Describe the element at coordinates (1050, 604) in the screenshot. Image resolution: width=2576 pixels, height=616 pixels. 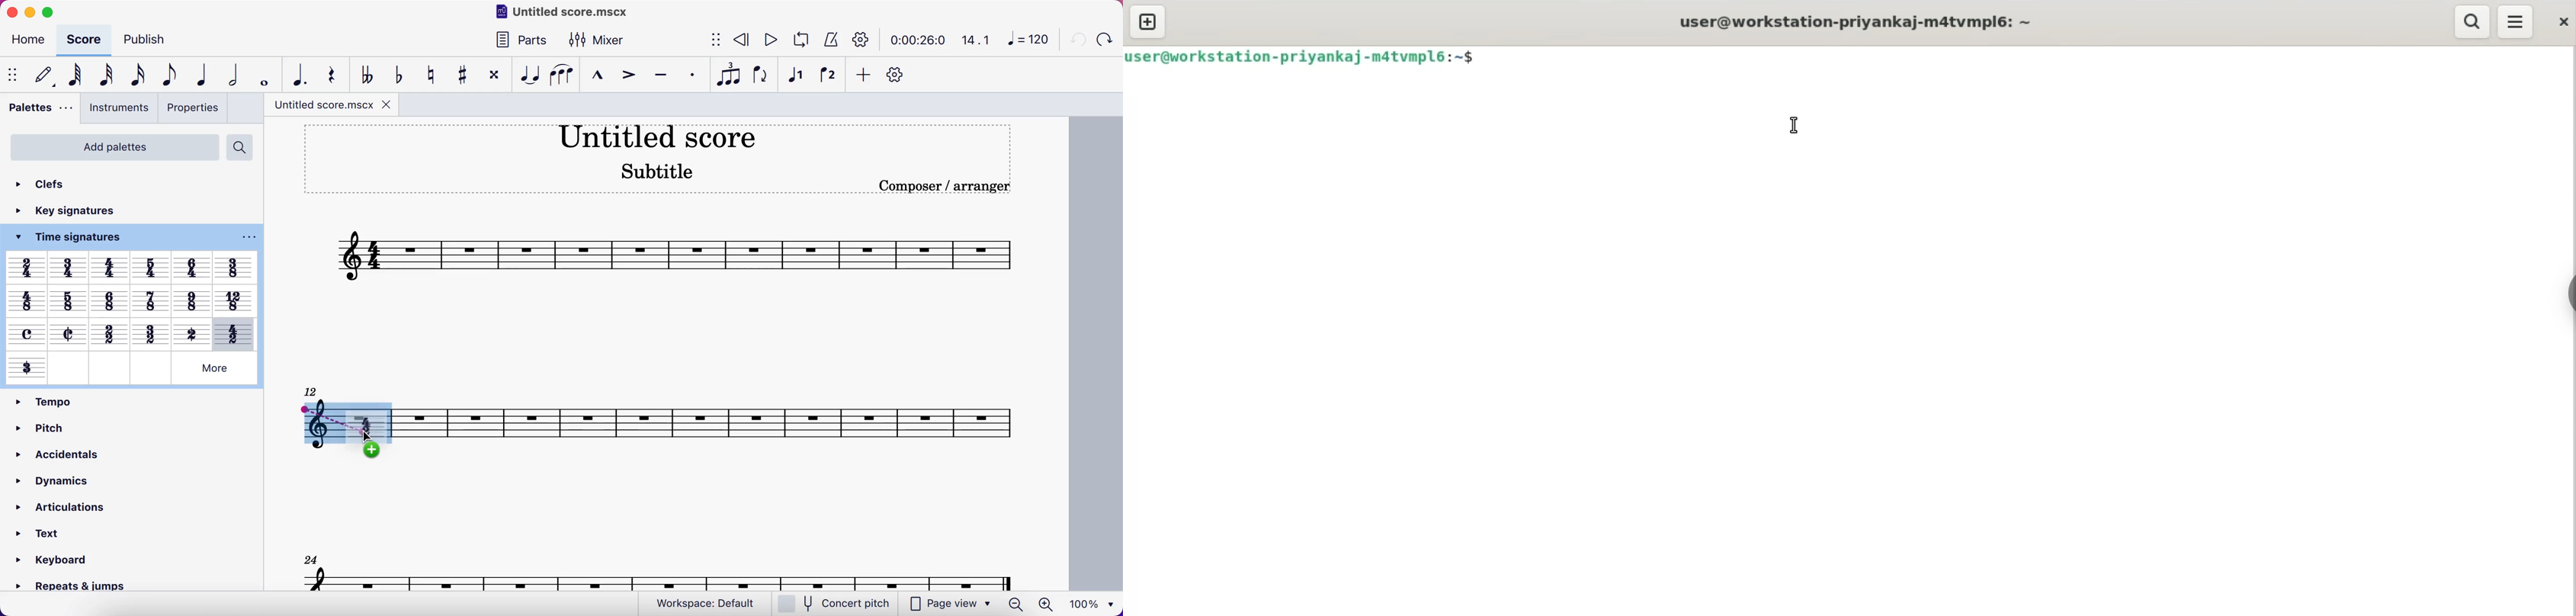
I see `zoom in` at that location.